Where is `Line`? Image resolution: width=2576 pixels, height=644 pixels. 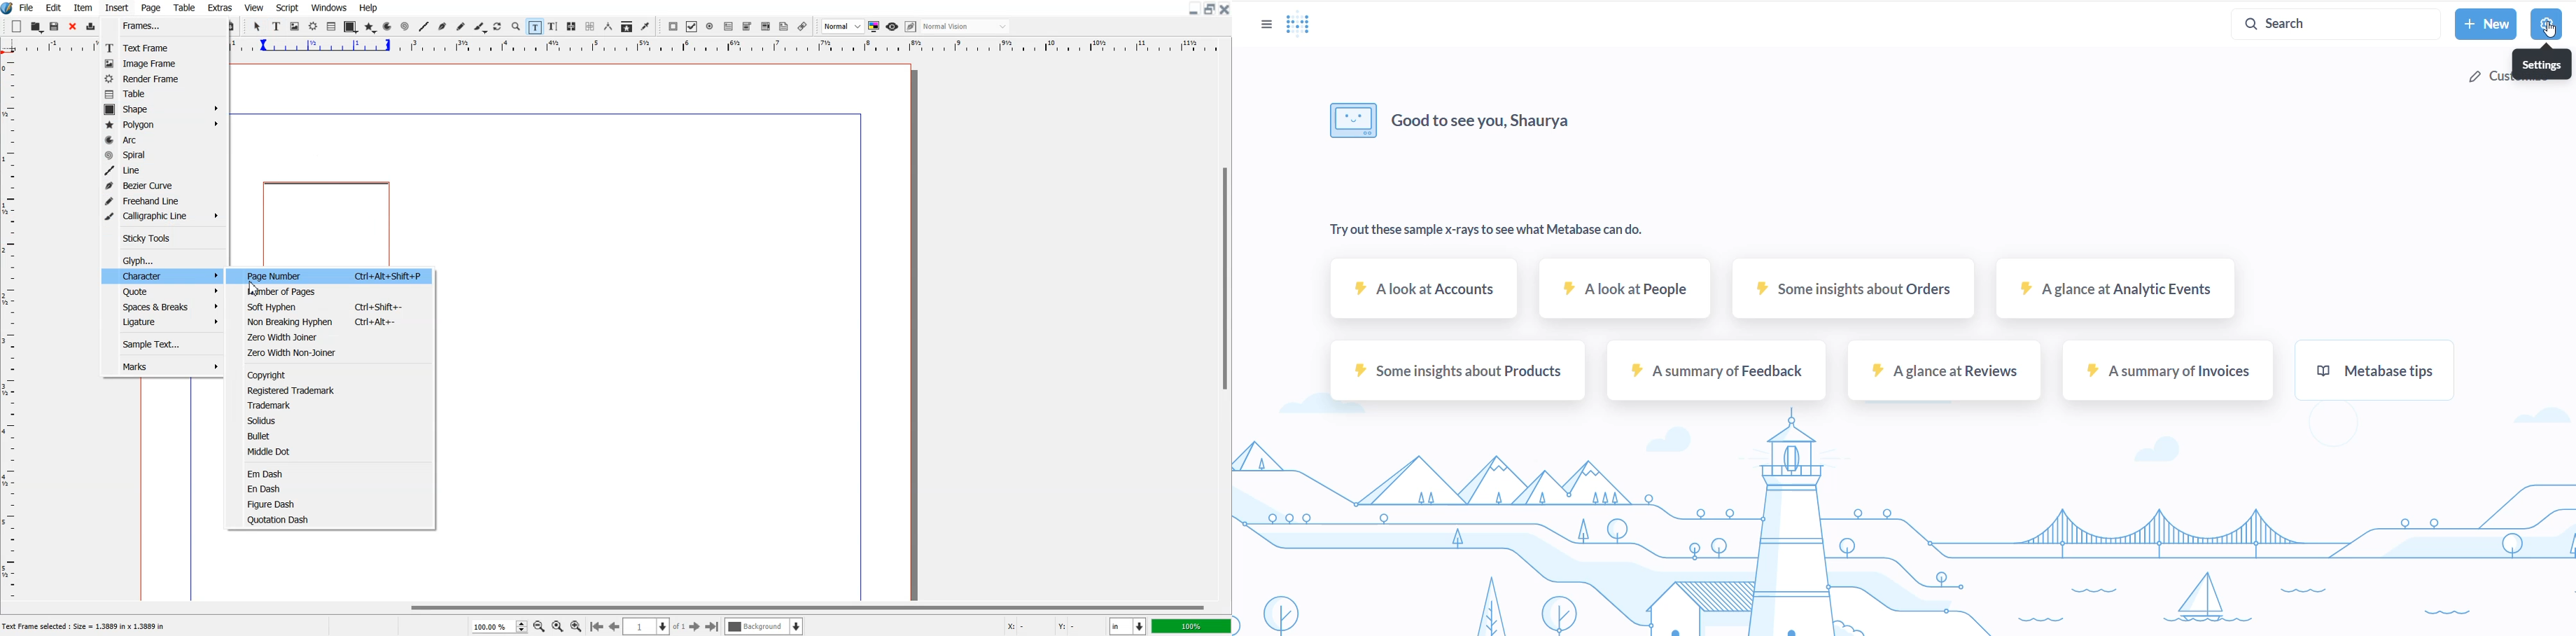 Line is located at coordinates (163, 170).